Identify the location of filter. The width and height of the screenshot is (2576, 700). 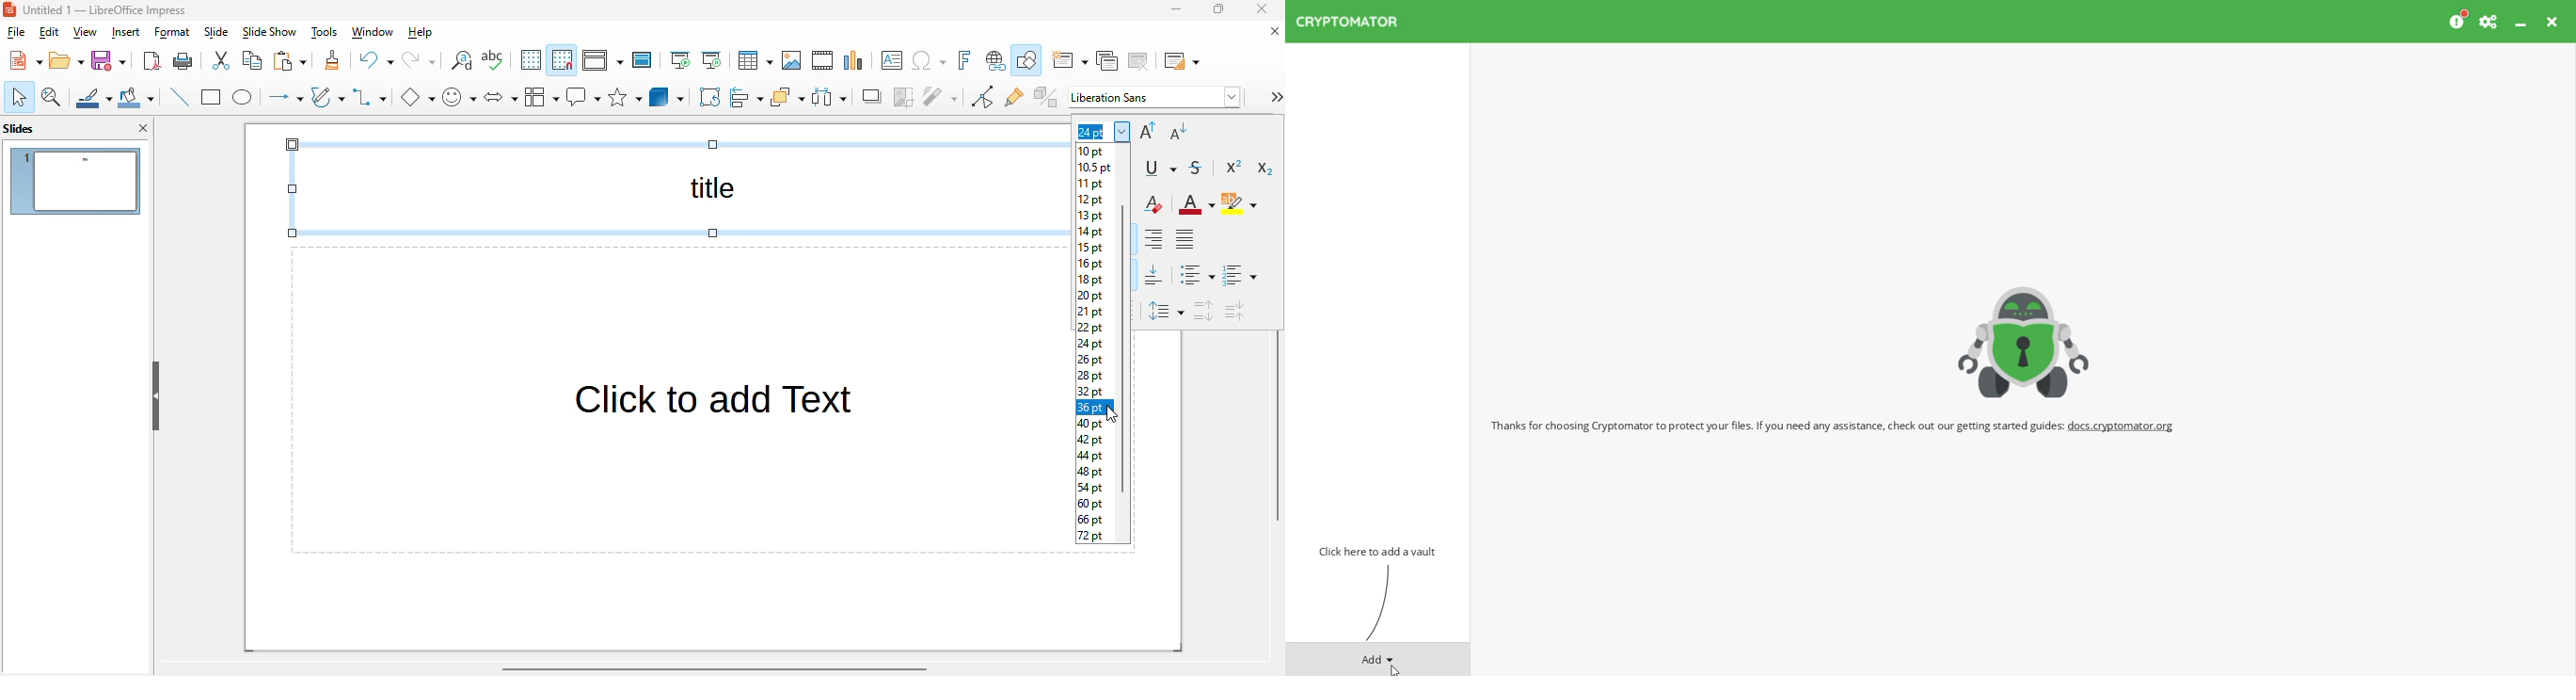
(941, 97).